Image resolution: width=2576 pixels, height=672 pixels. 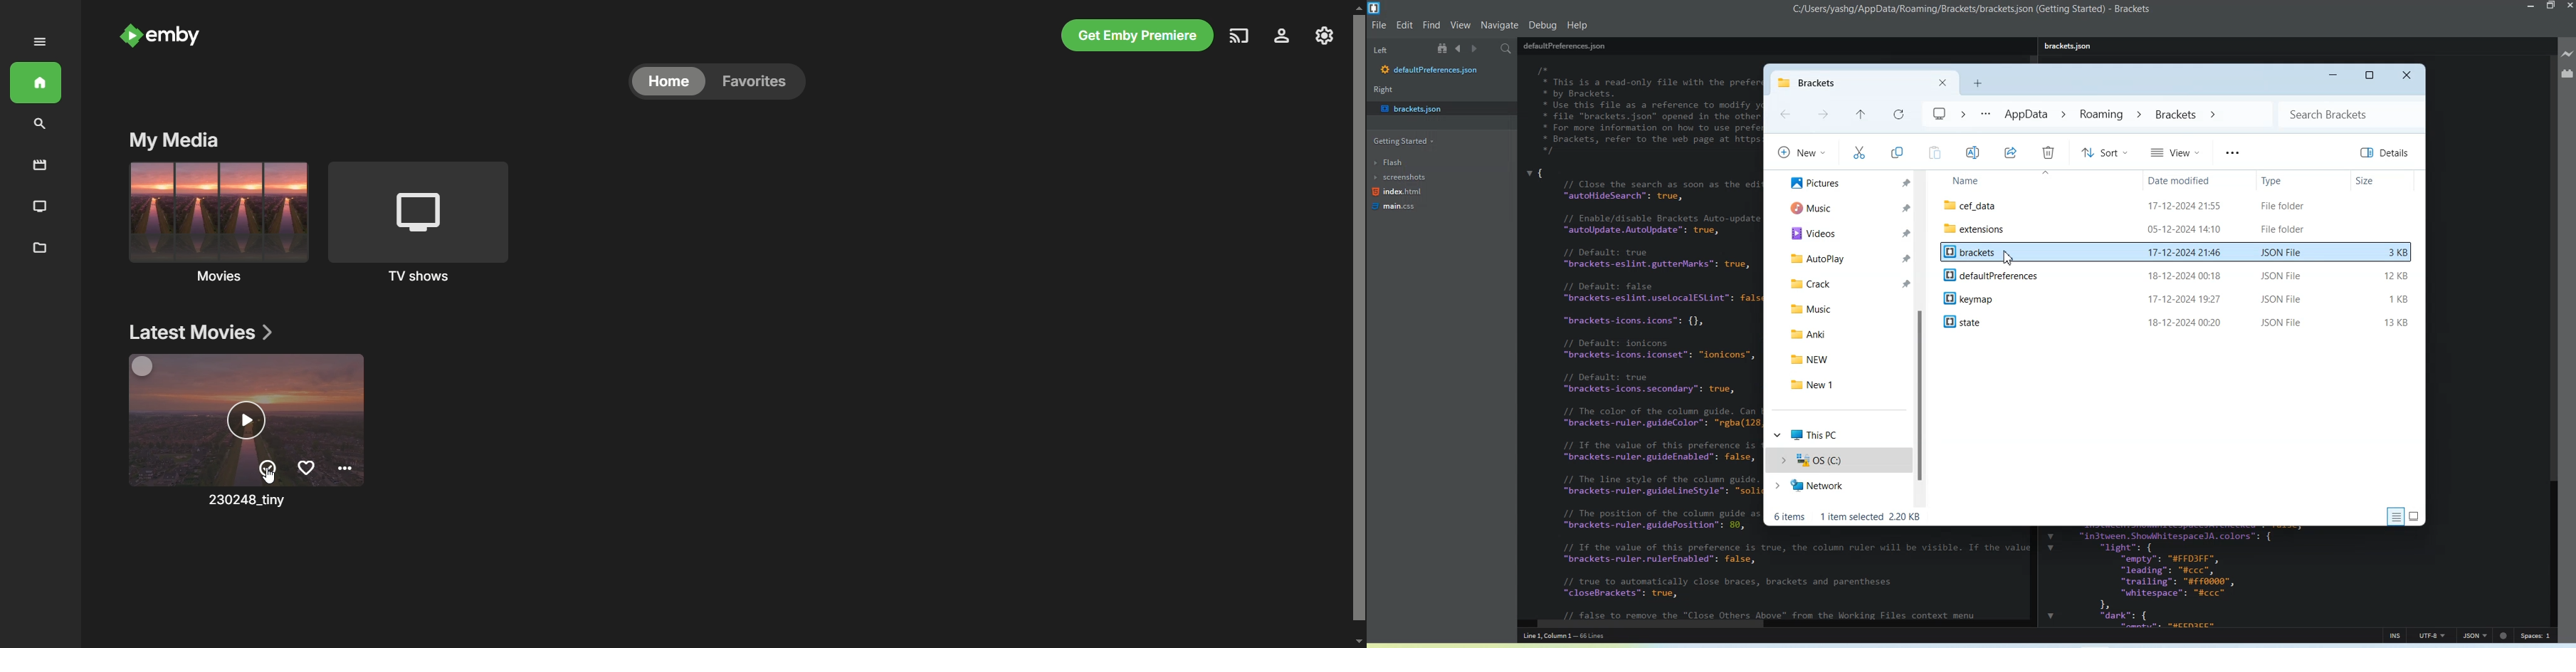 What do you see at coordinates (1973, 153) in the screenshot?
I see `Rename` at bounding box center [1973, 153].